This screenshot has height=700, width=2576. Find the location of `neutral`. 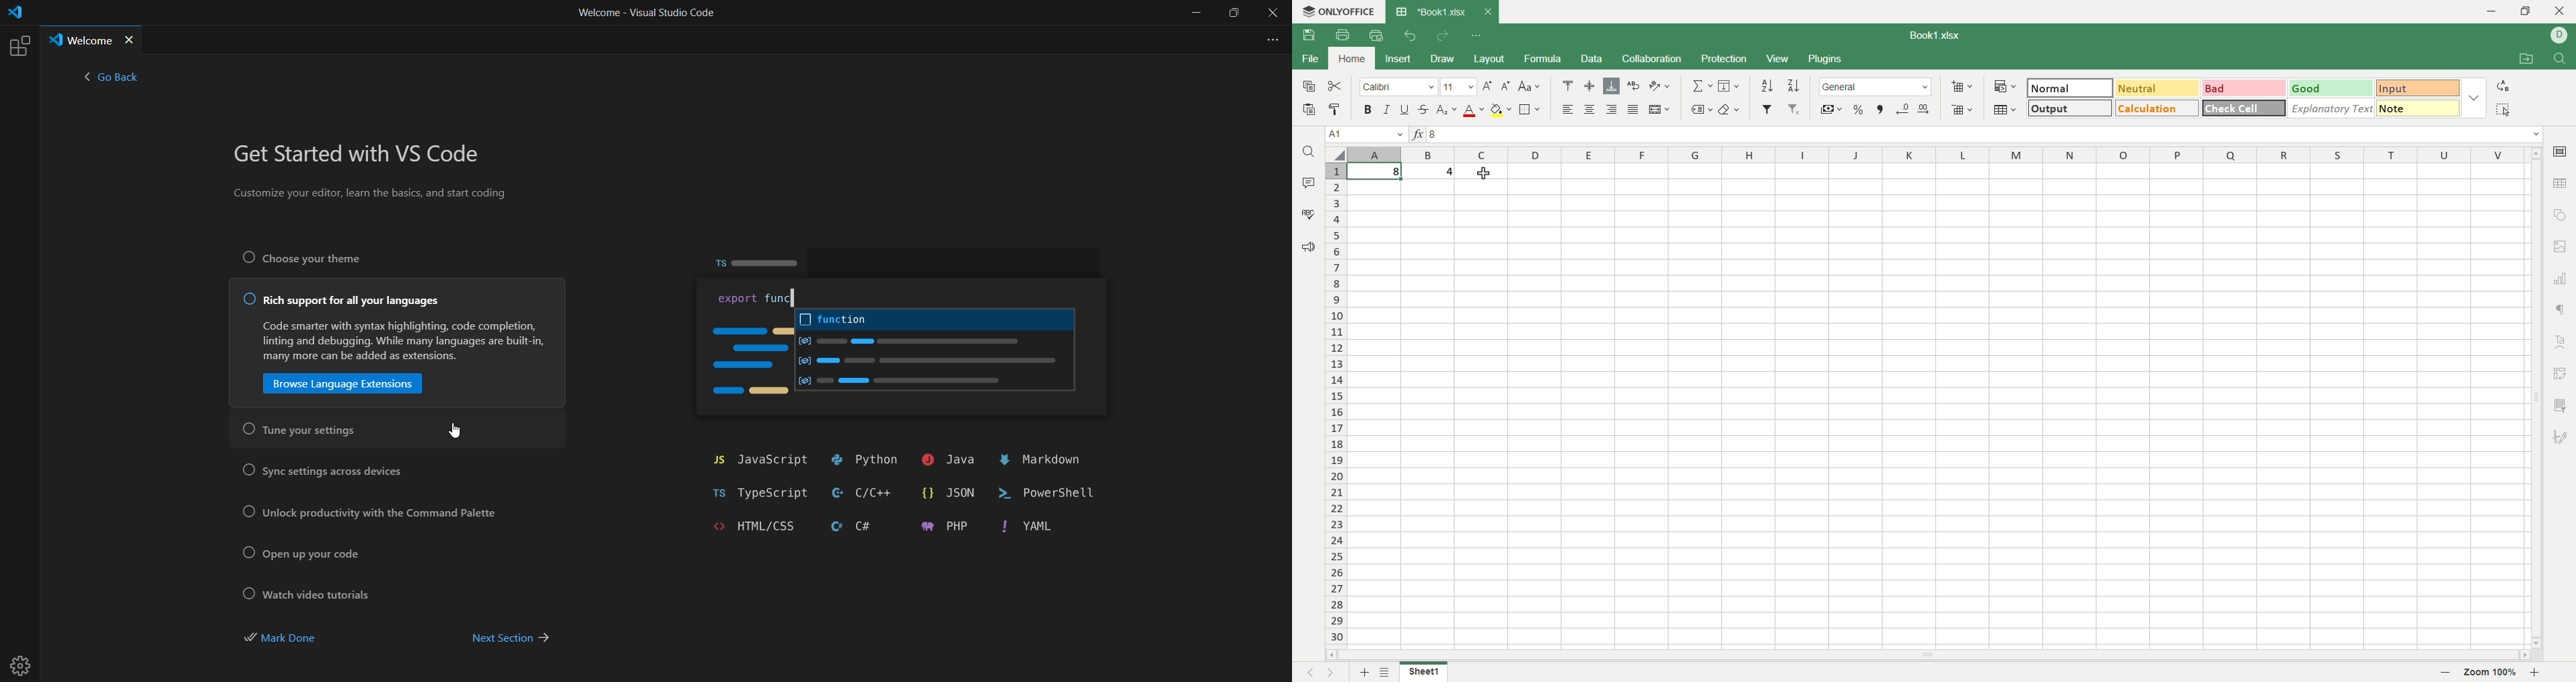

neutral is located at coordinates (2158, 88).